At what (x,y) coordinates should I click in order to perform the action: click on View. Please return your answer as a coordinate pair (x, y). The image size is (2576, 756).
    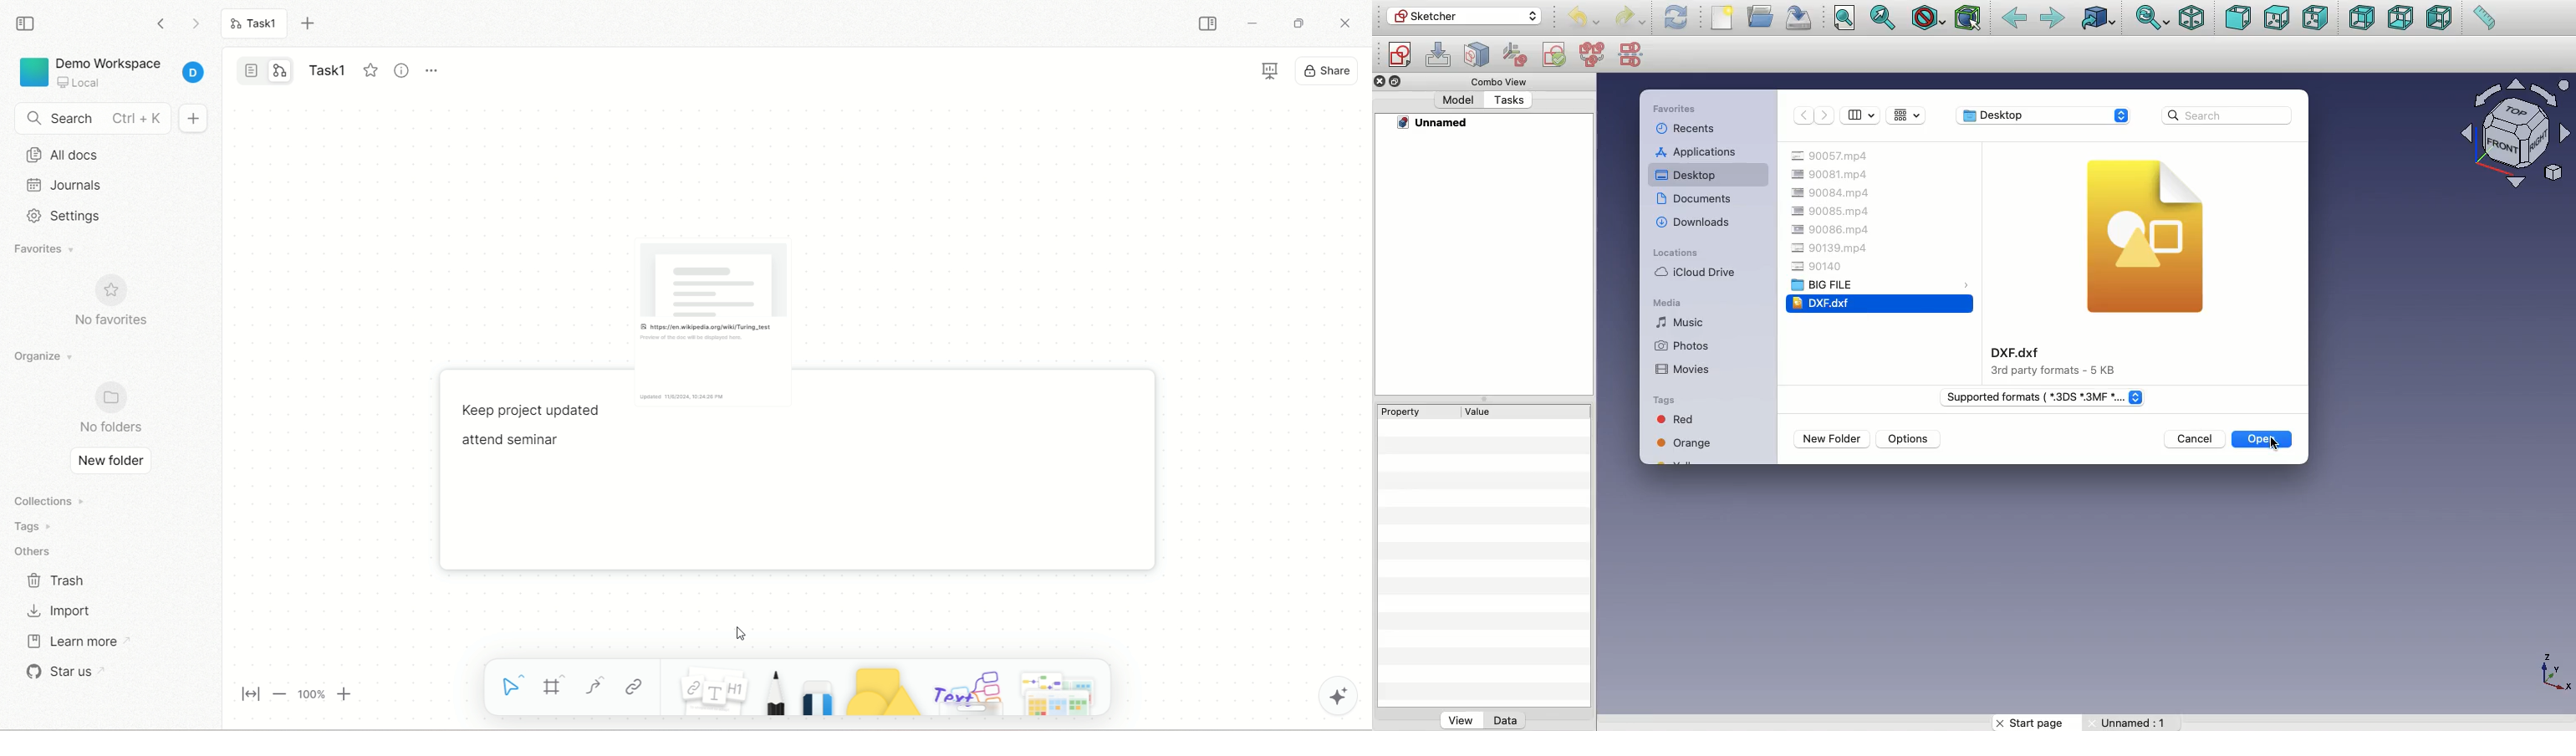
    Looking at the image, I should click on (1458, 721).